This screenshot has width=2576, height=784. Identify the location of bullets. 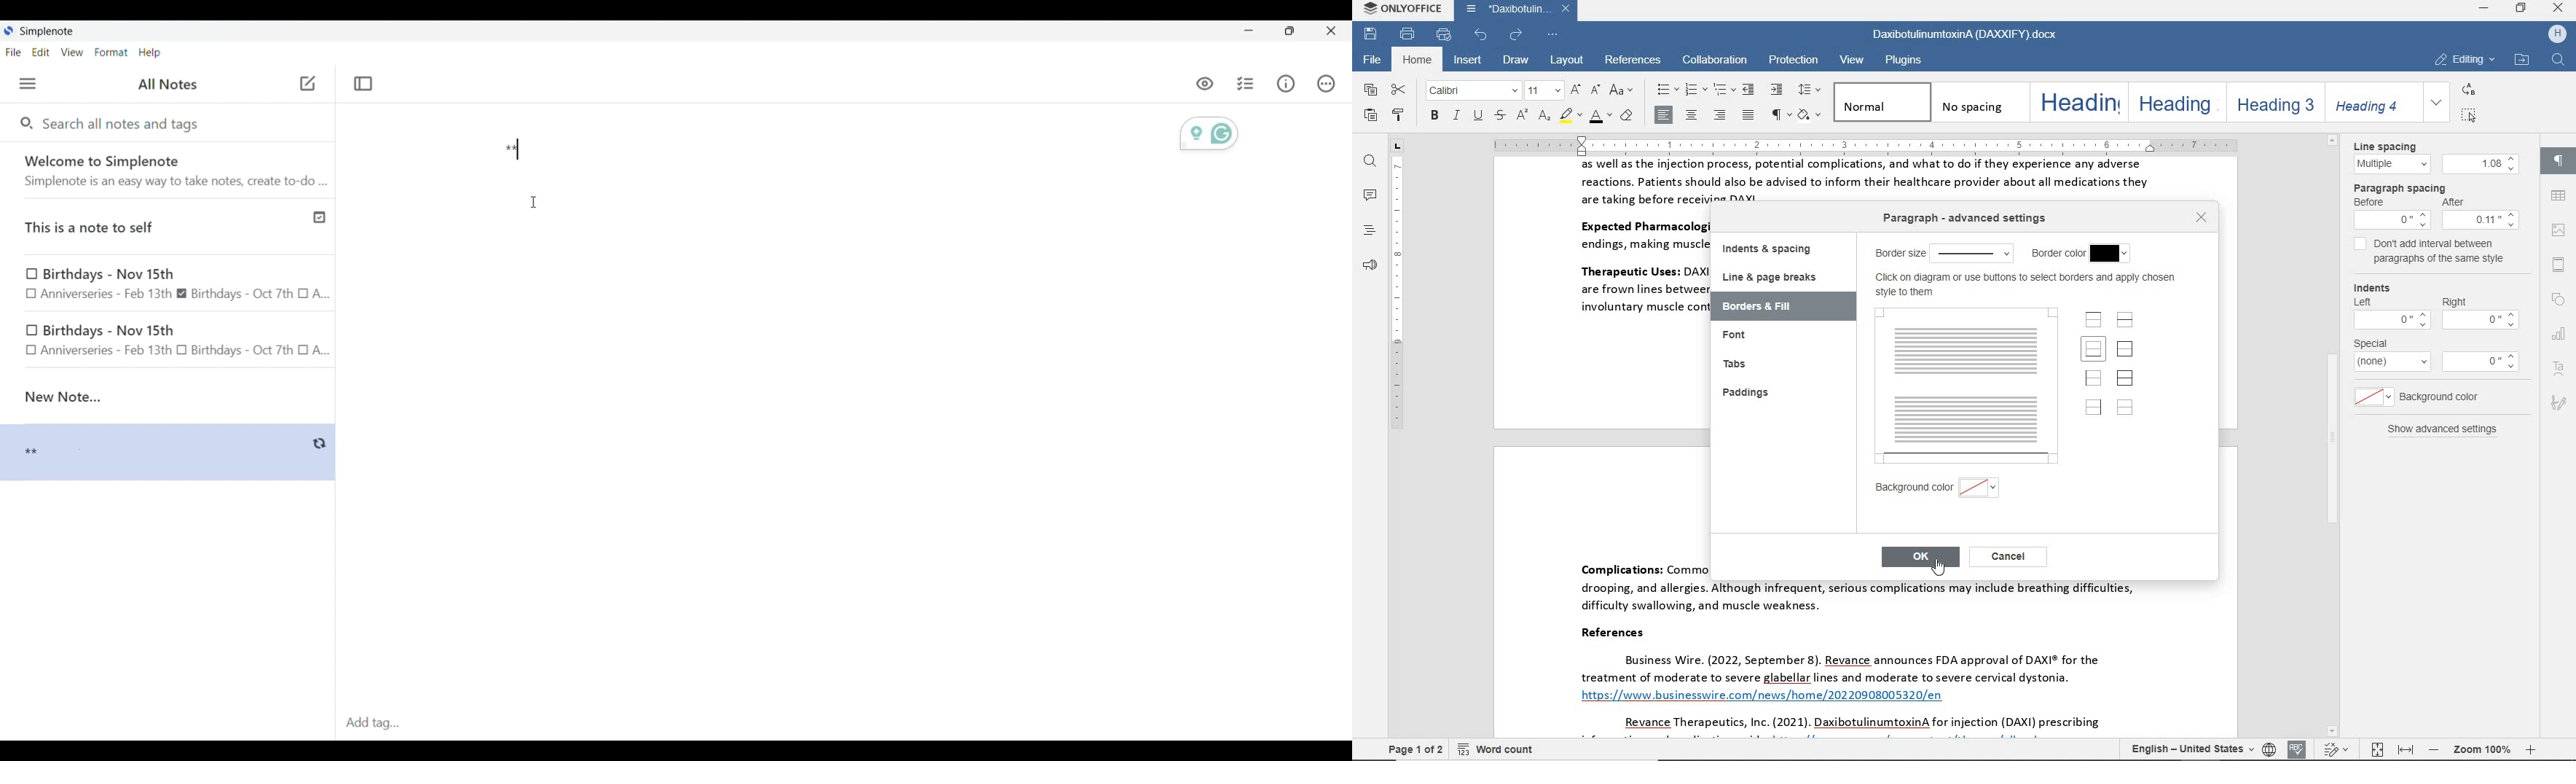
(1665, 90).